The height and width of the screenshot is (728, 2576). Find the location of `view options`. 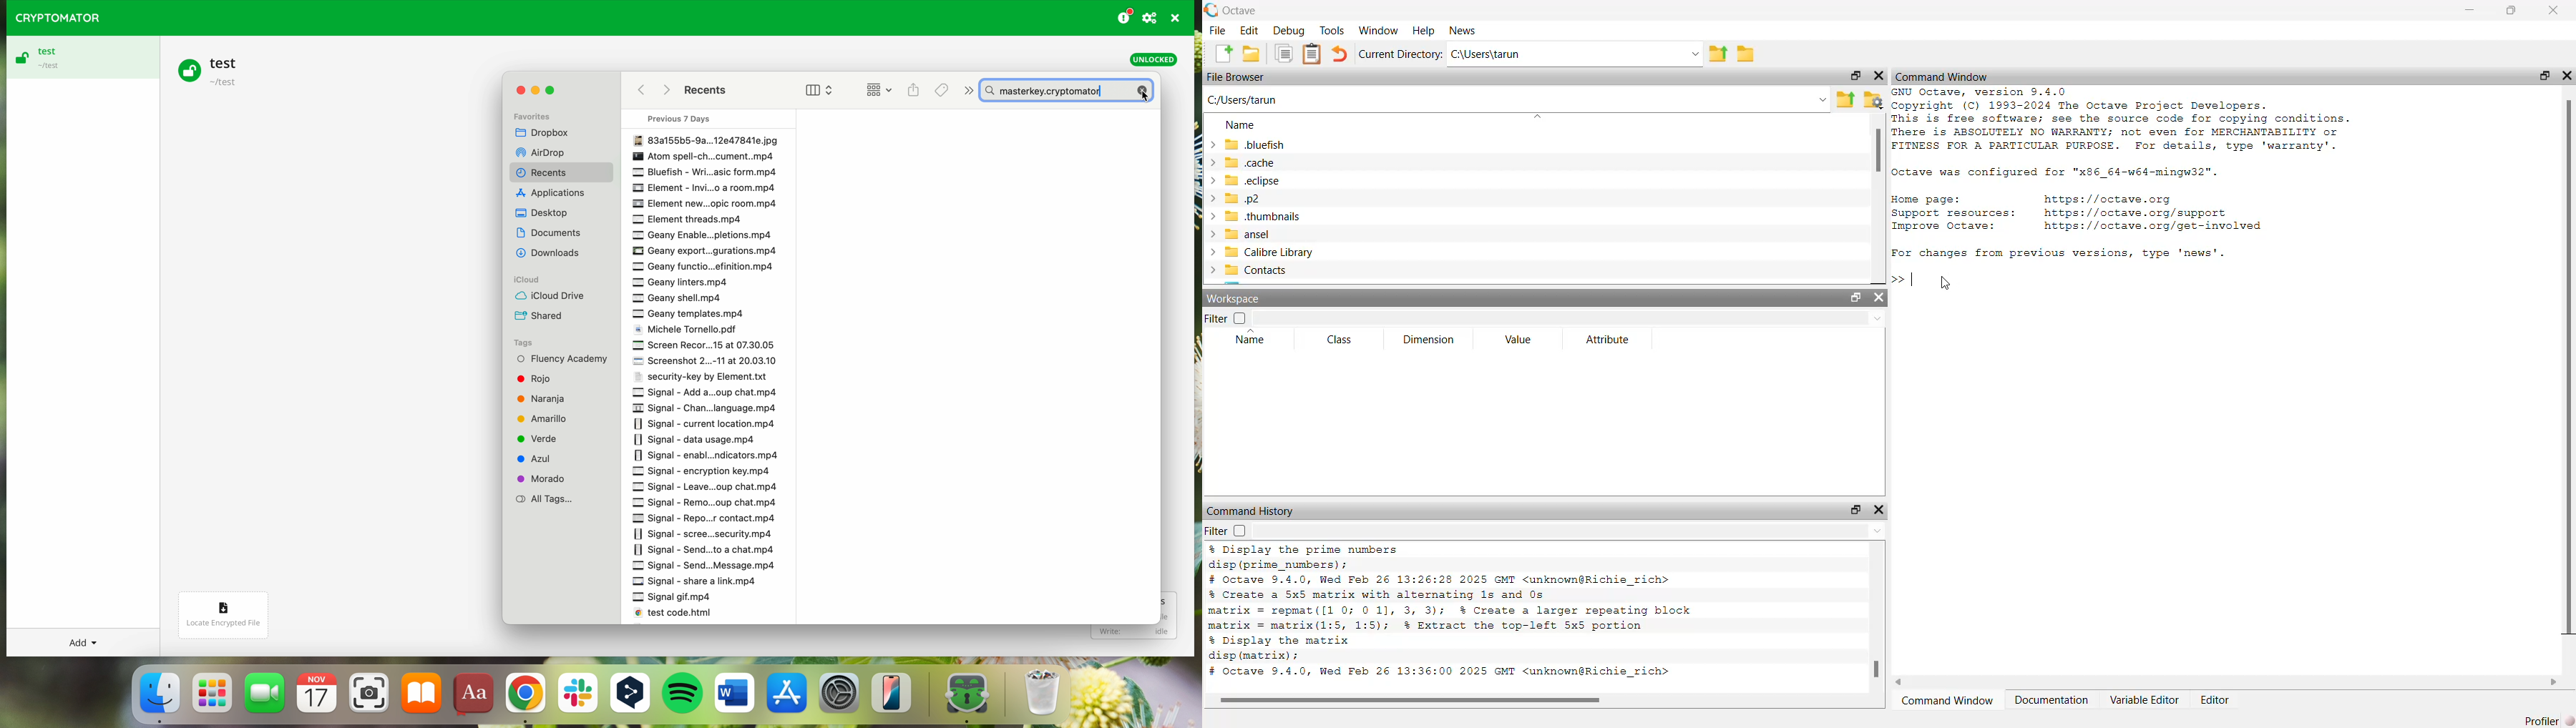

view options is located at coordinates (813, 90).